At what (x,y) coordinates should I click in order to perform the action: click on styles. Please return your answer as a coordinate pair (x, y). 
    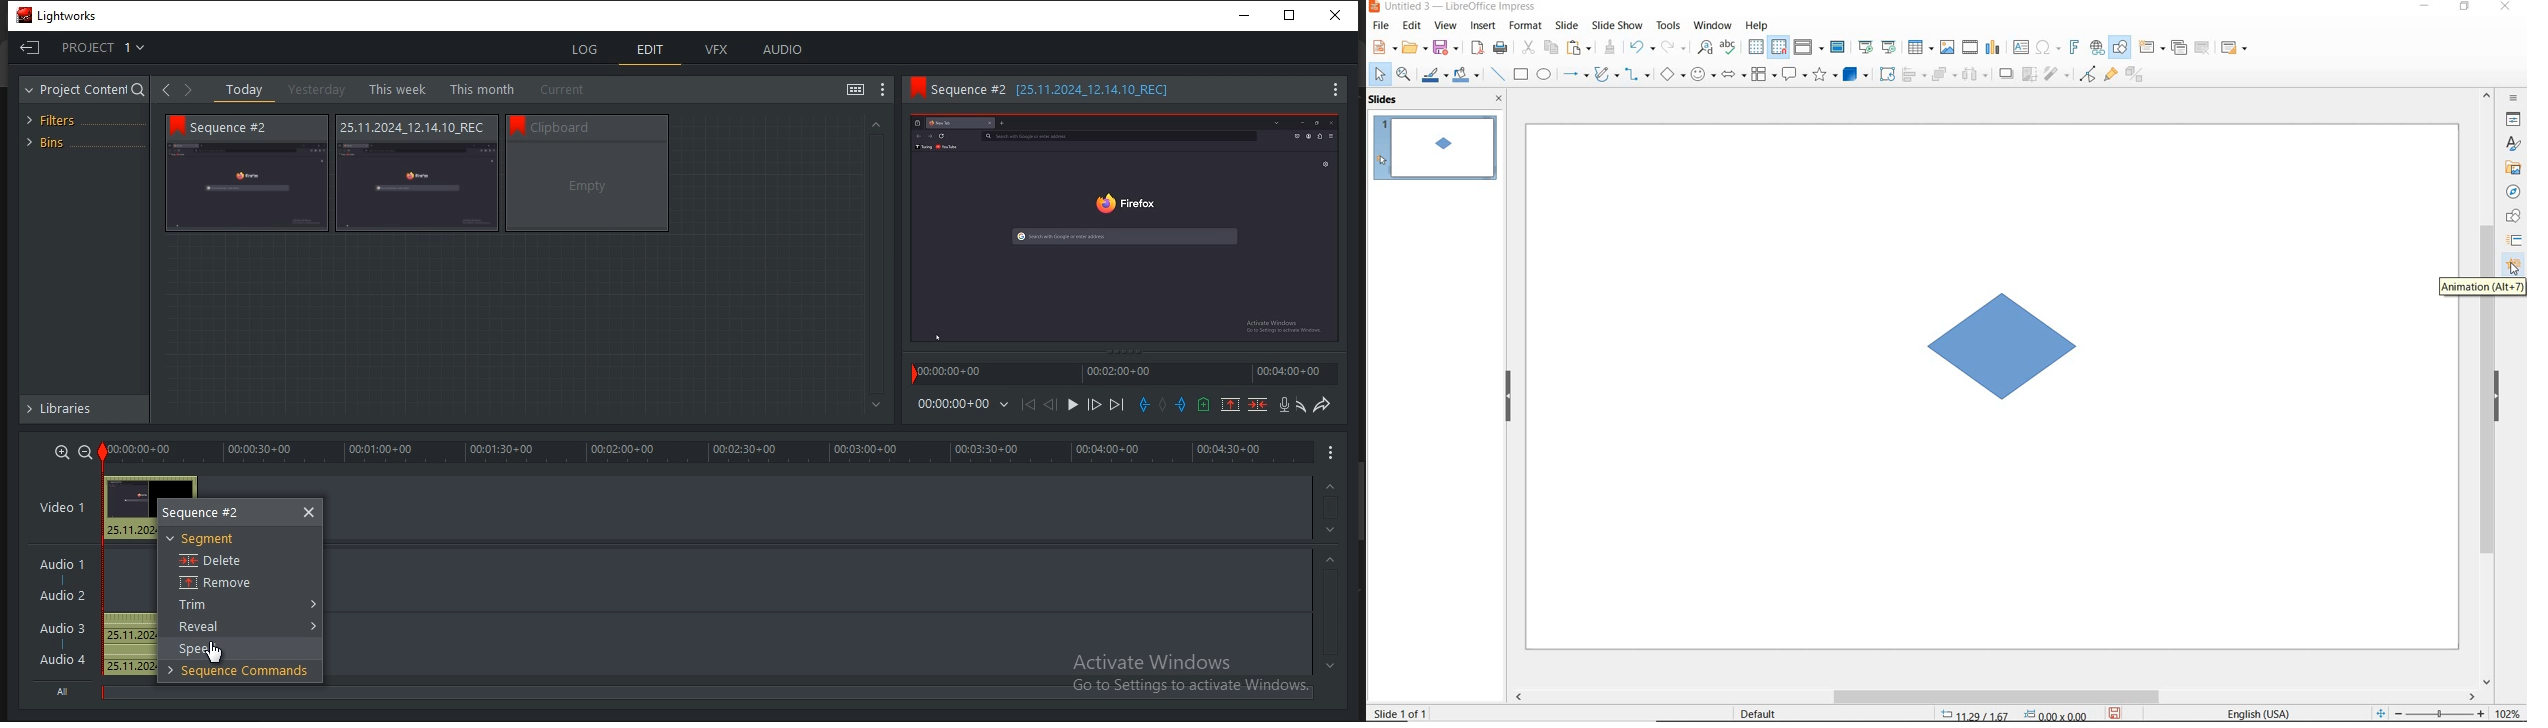
    Looking at the image, I should click on (2515, 144).